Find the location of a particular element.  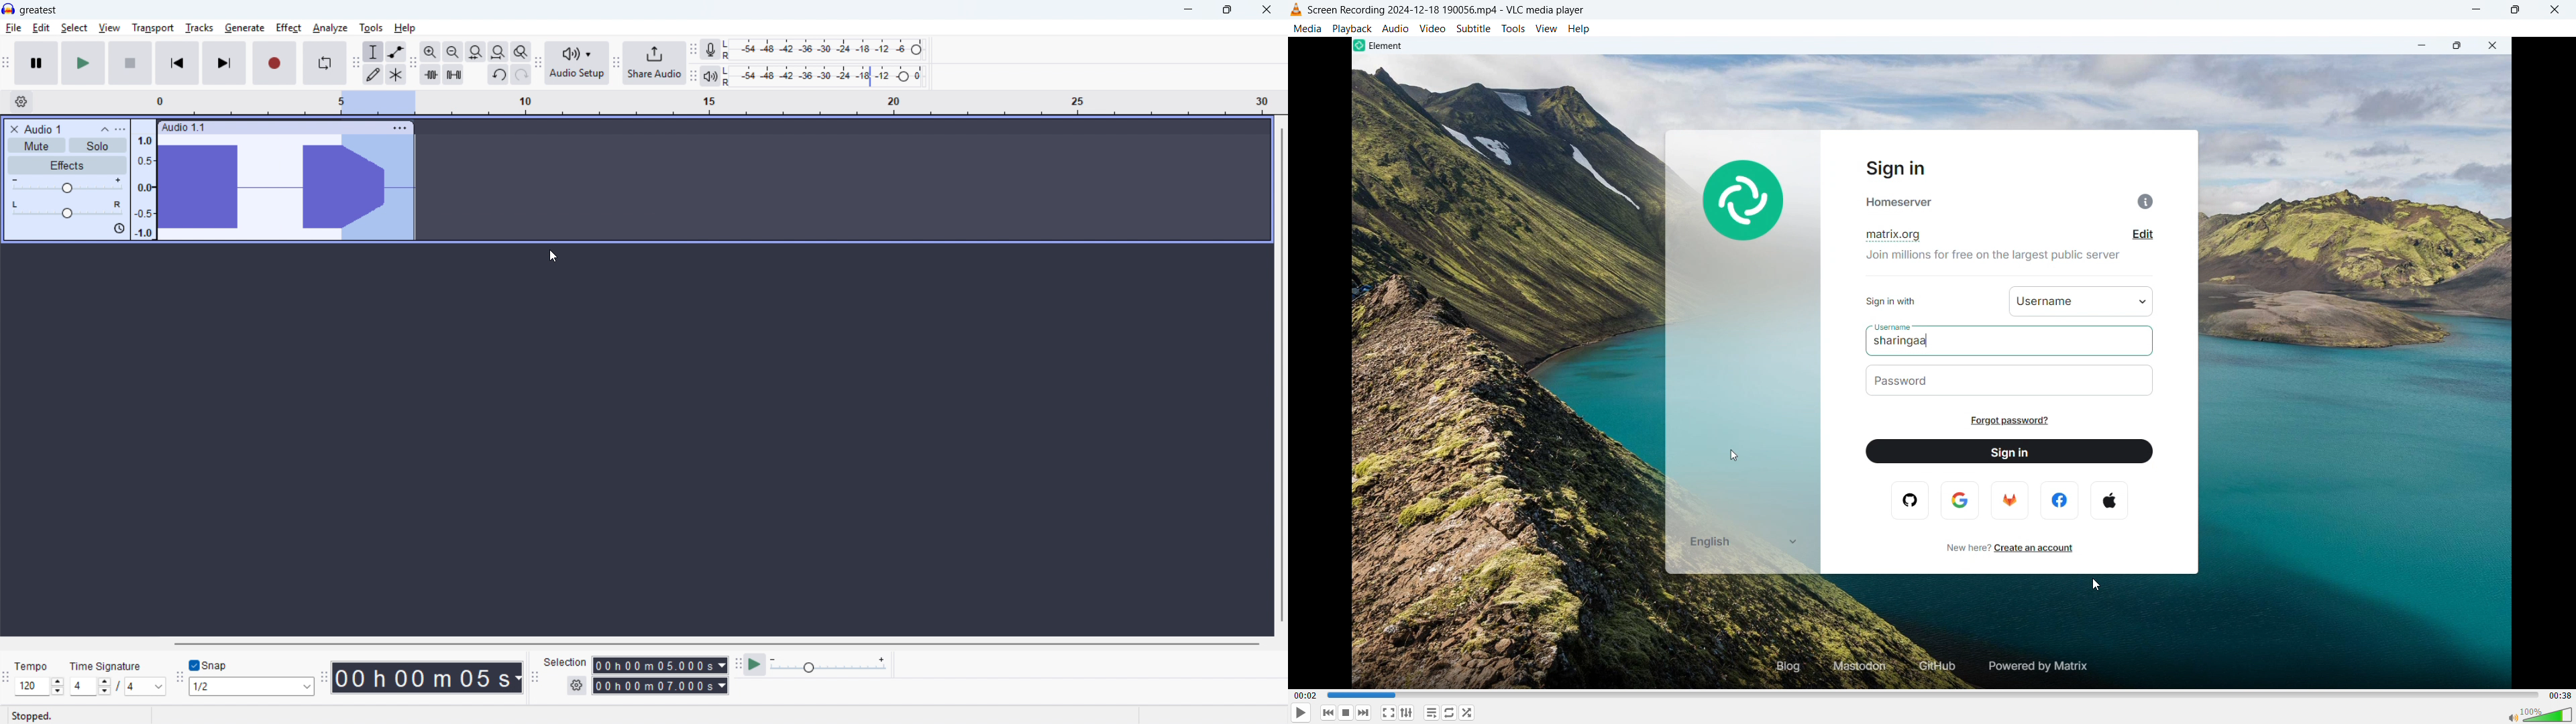

view is located at coordinates (110, 29).